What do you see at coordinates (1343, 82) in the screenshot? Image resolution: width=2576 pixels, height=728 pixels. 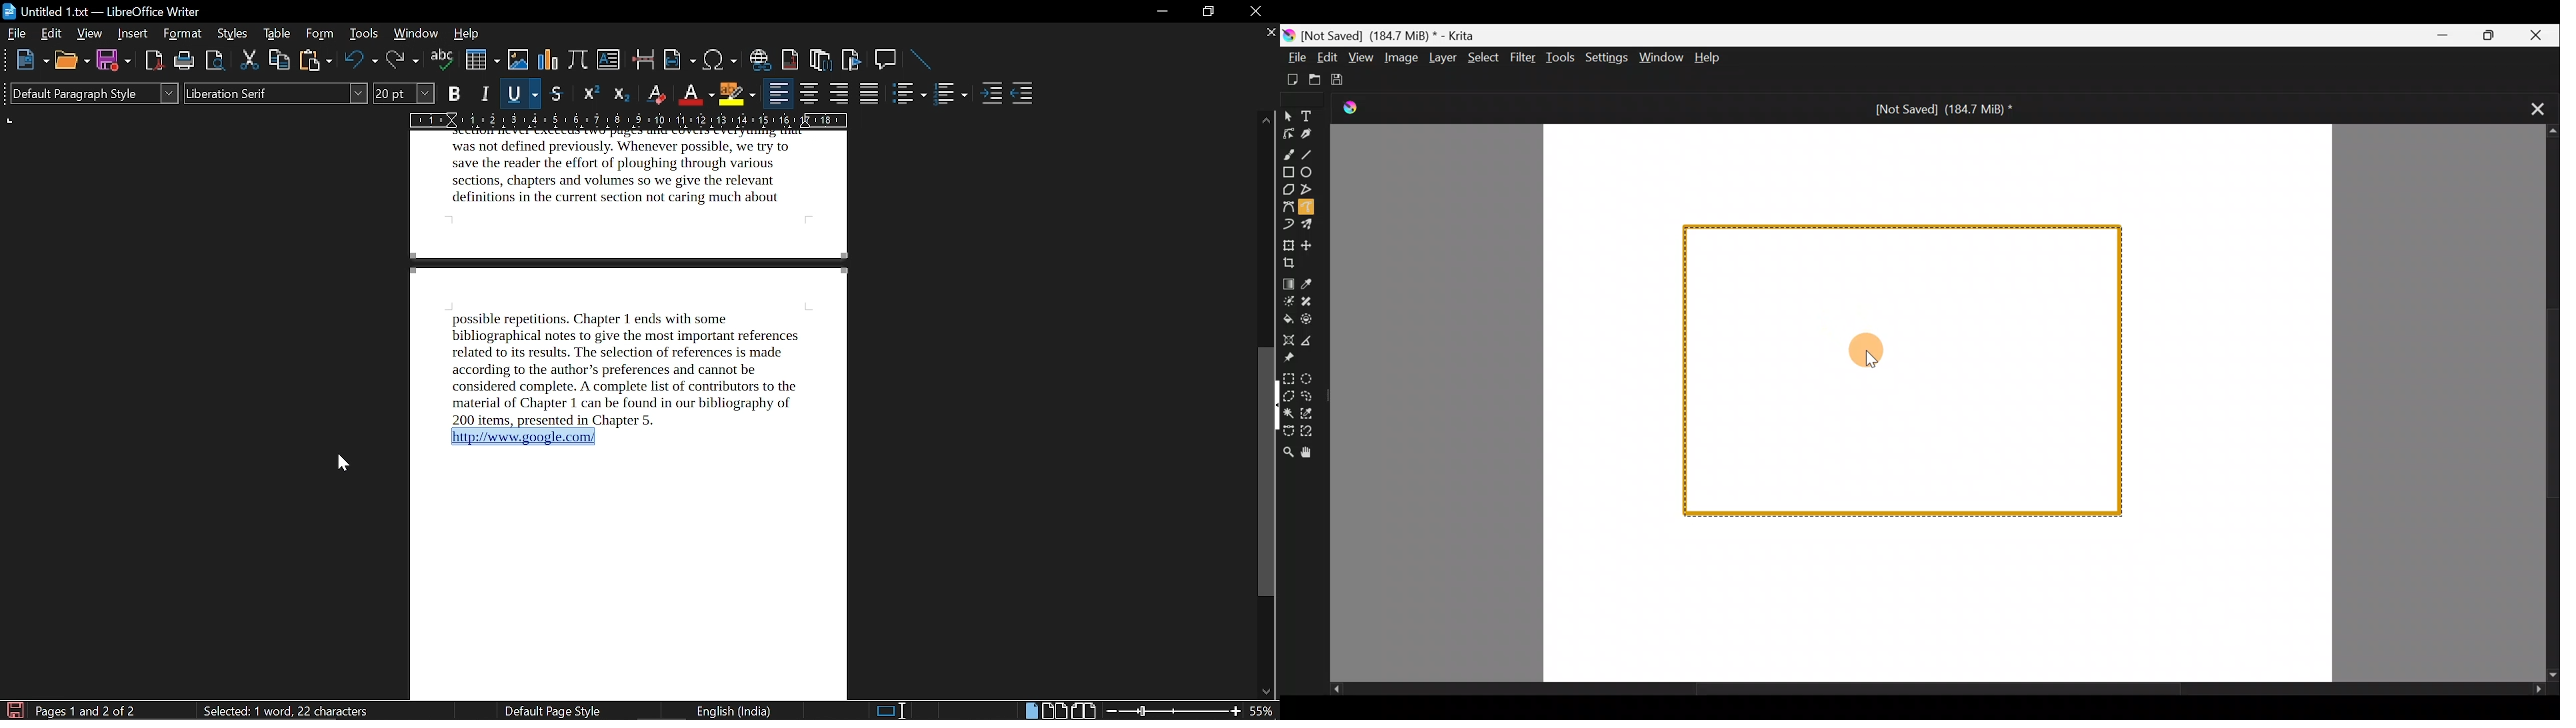 I see `Save` at bounding box center [1343, 82].